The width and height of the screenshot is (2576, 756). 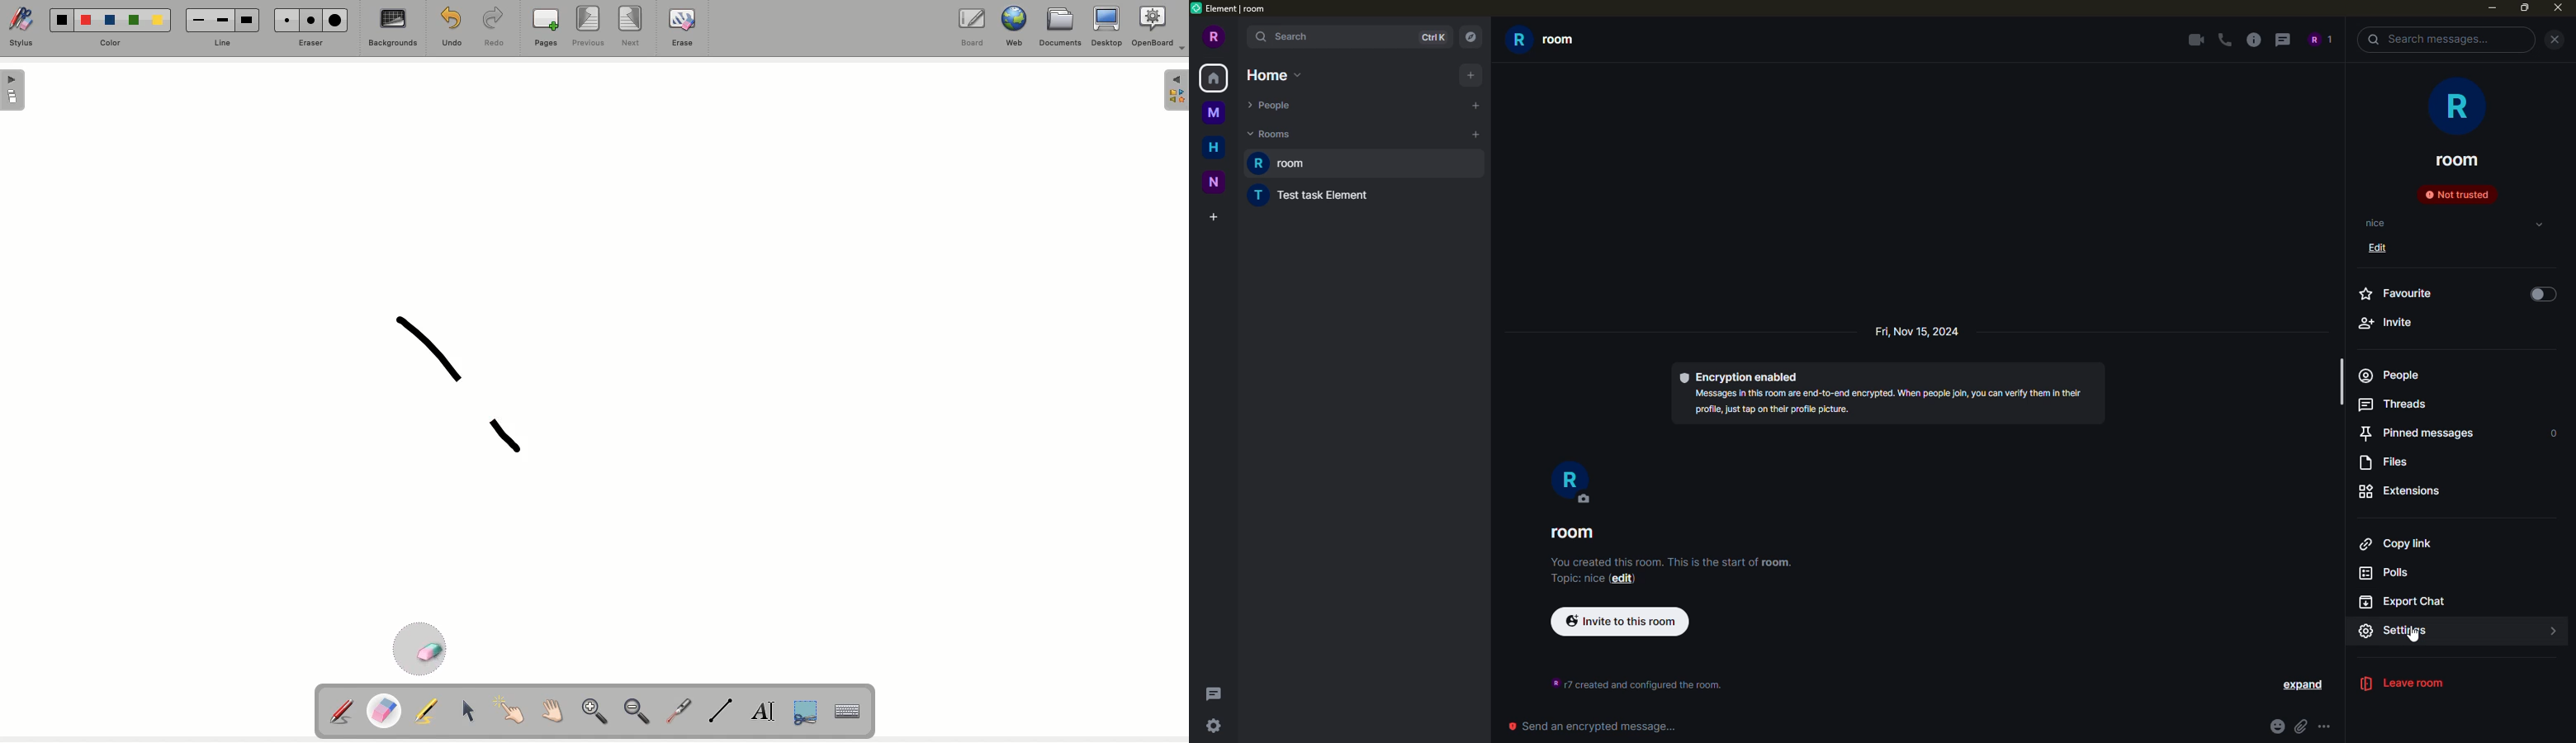 What do you see at coordinates (2407, 603) in the screenshot?
I see `export chat` at bounding box center [2407, 603].